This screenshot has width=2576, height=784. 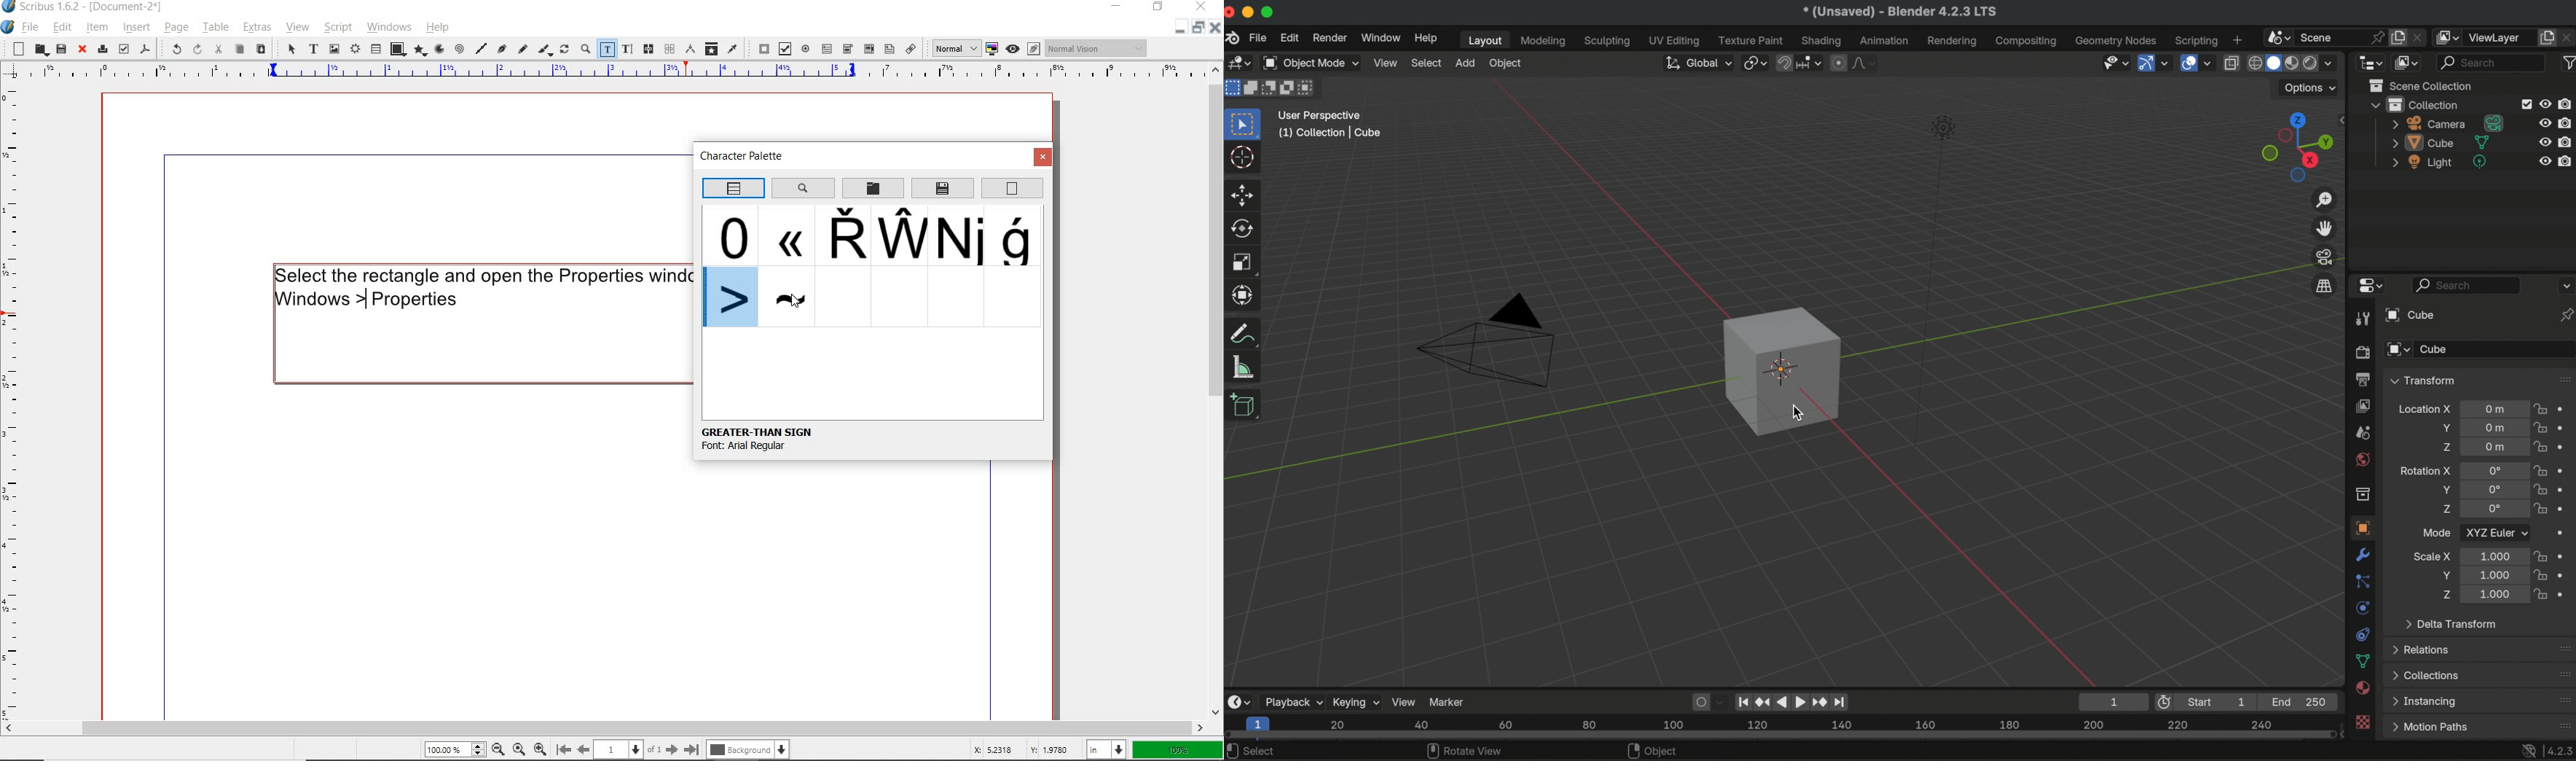 What do you see at coordinates (136, 27) in the screenshot?
I see `insert` at bounding box center [136, 27].